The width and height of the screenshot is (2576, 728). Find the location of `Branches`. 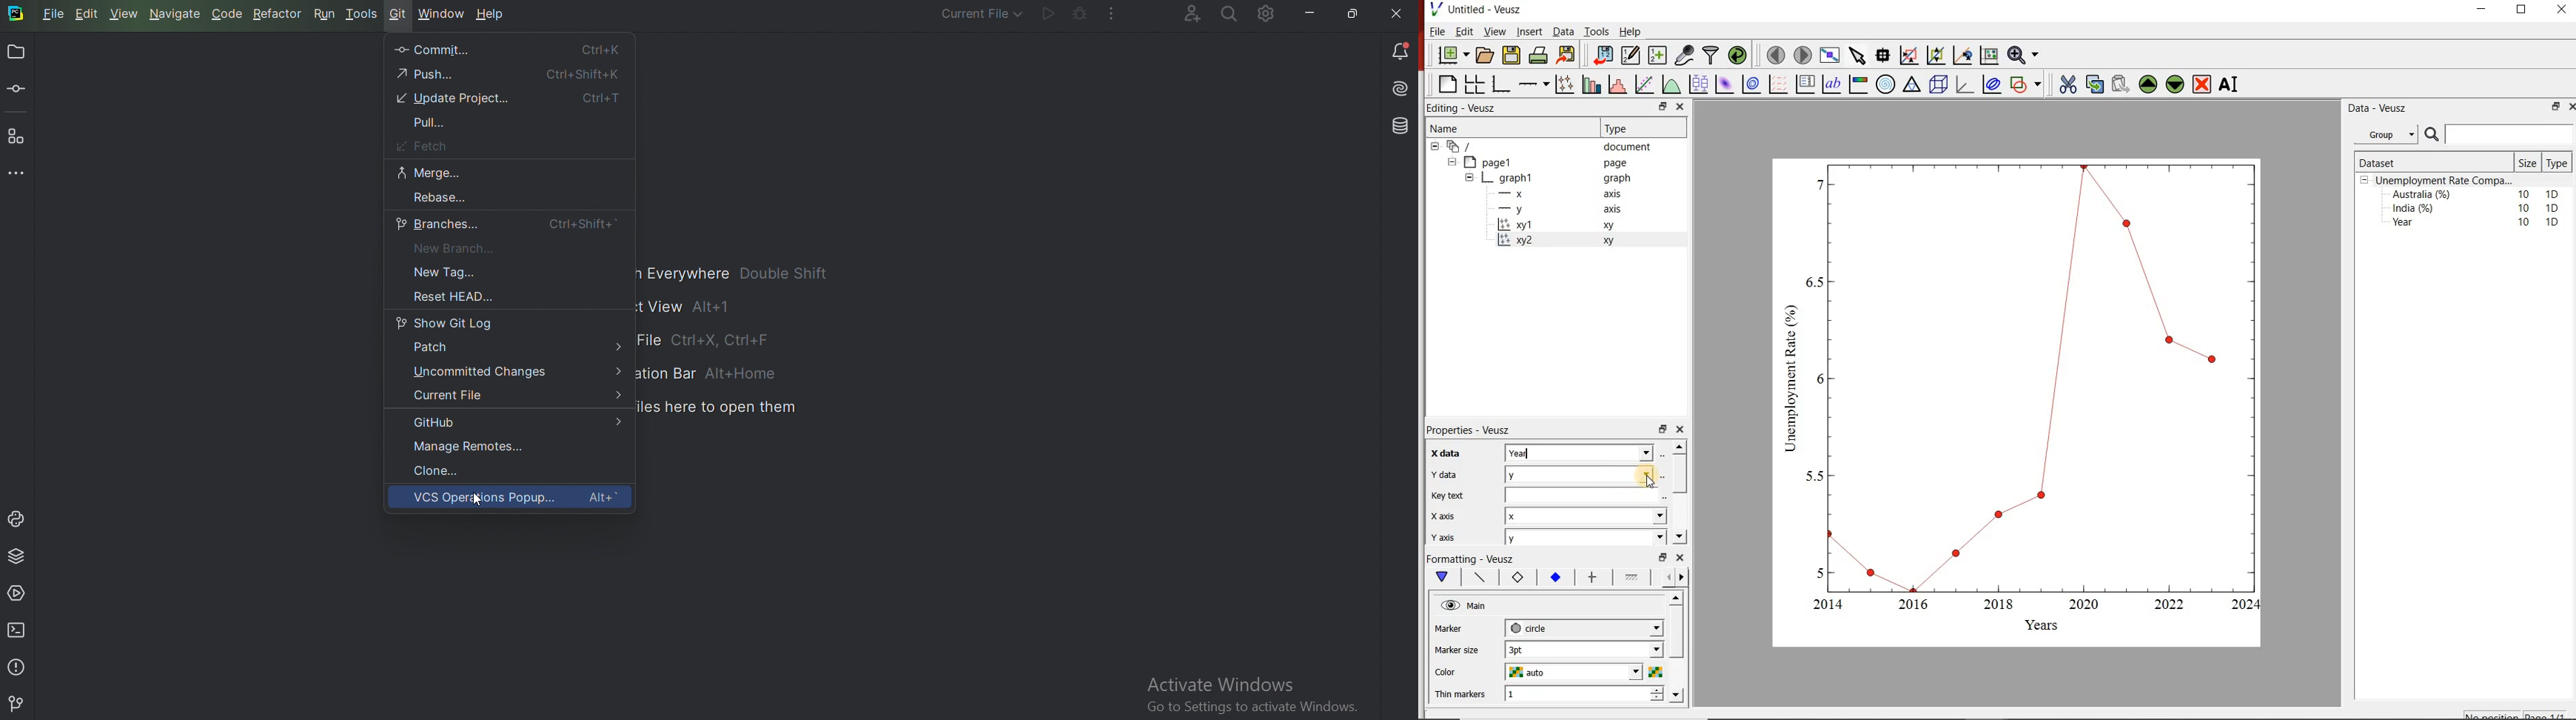

Branches is located at coordinates (508, 224).